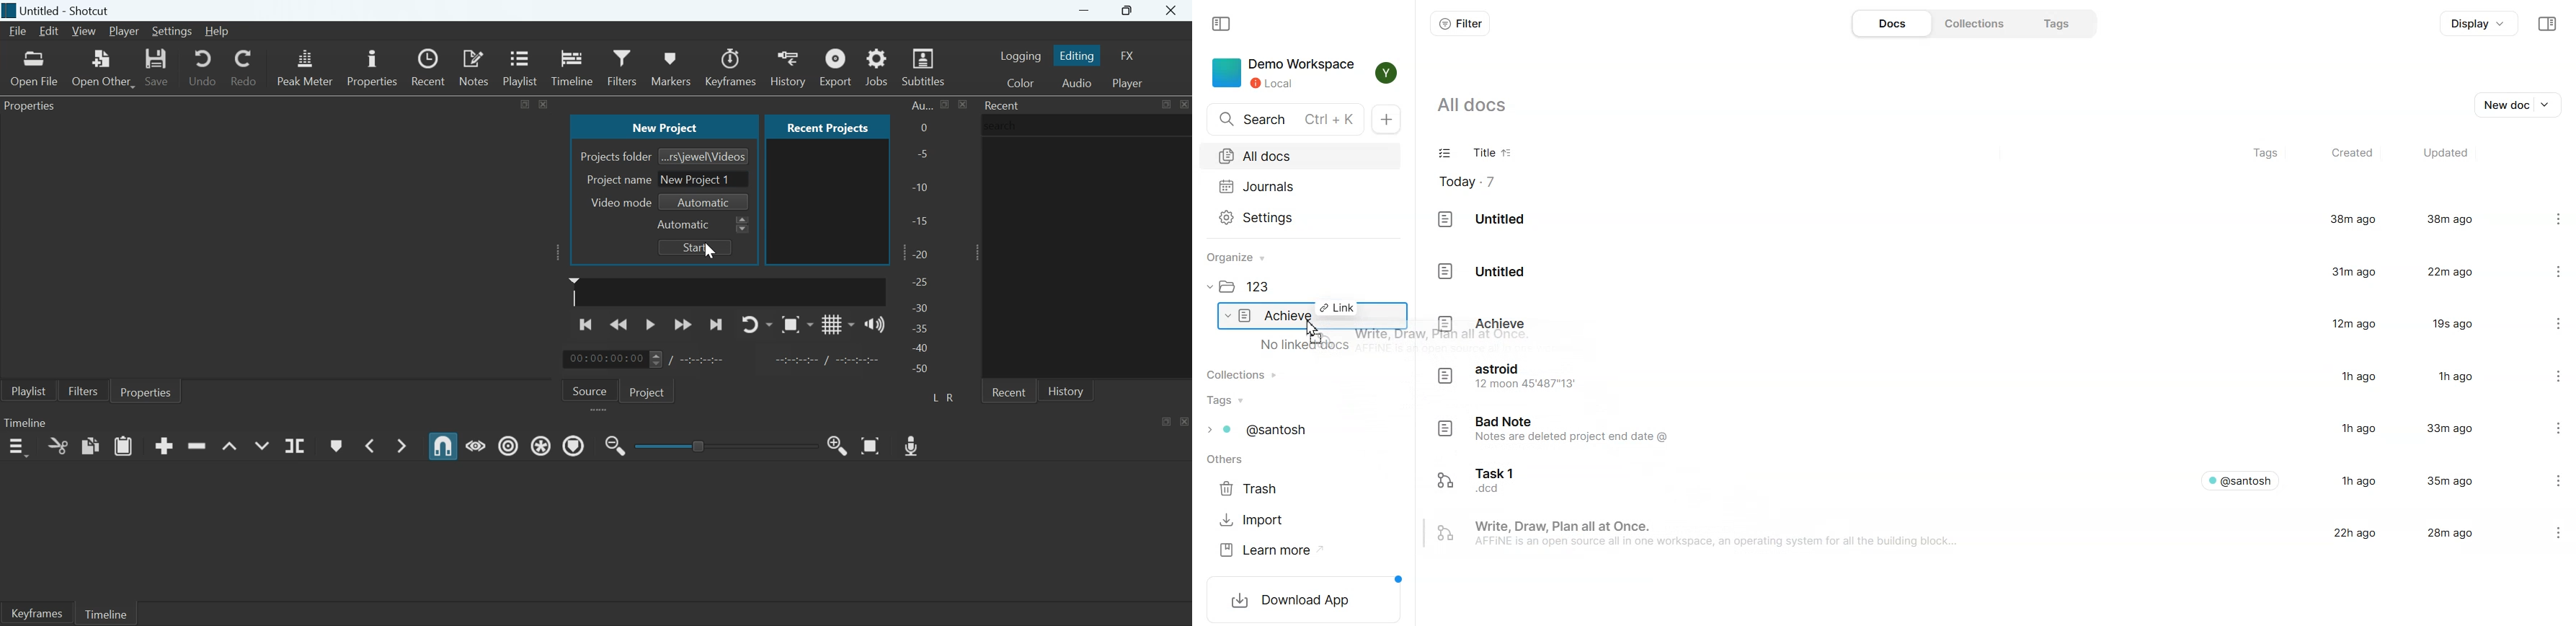  What do you see at coordinates (650, 325) in the screenshot?
I see `Toggle play or pause` at bounding box center [650, 325].